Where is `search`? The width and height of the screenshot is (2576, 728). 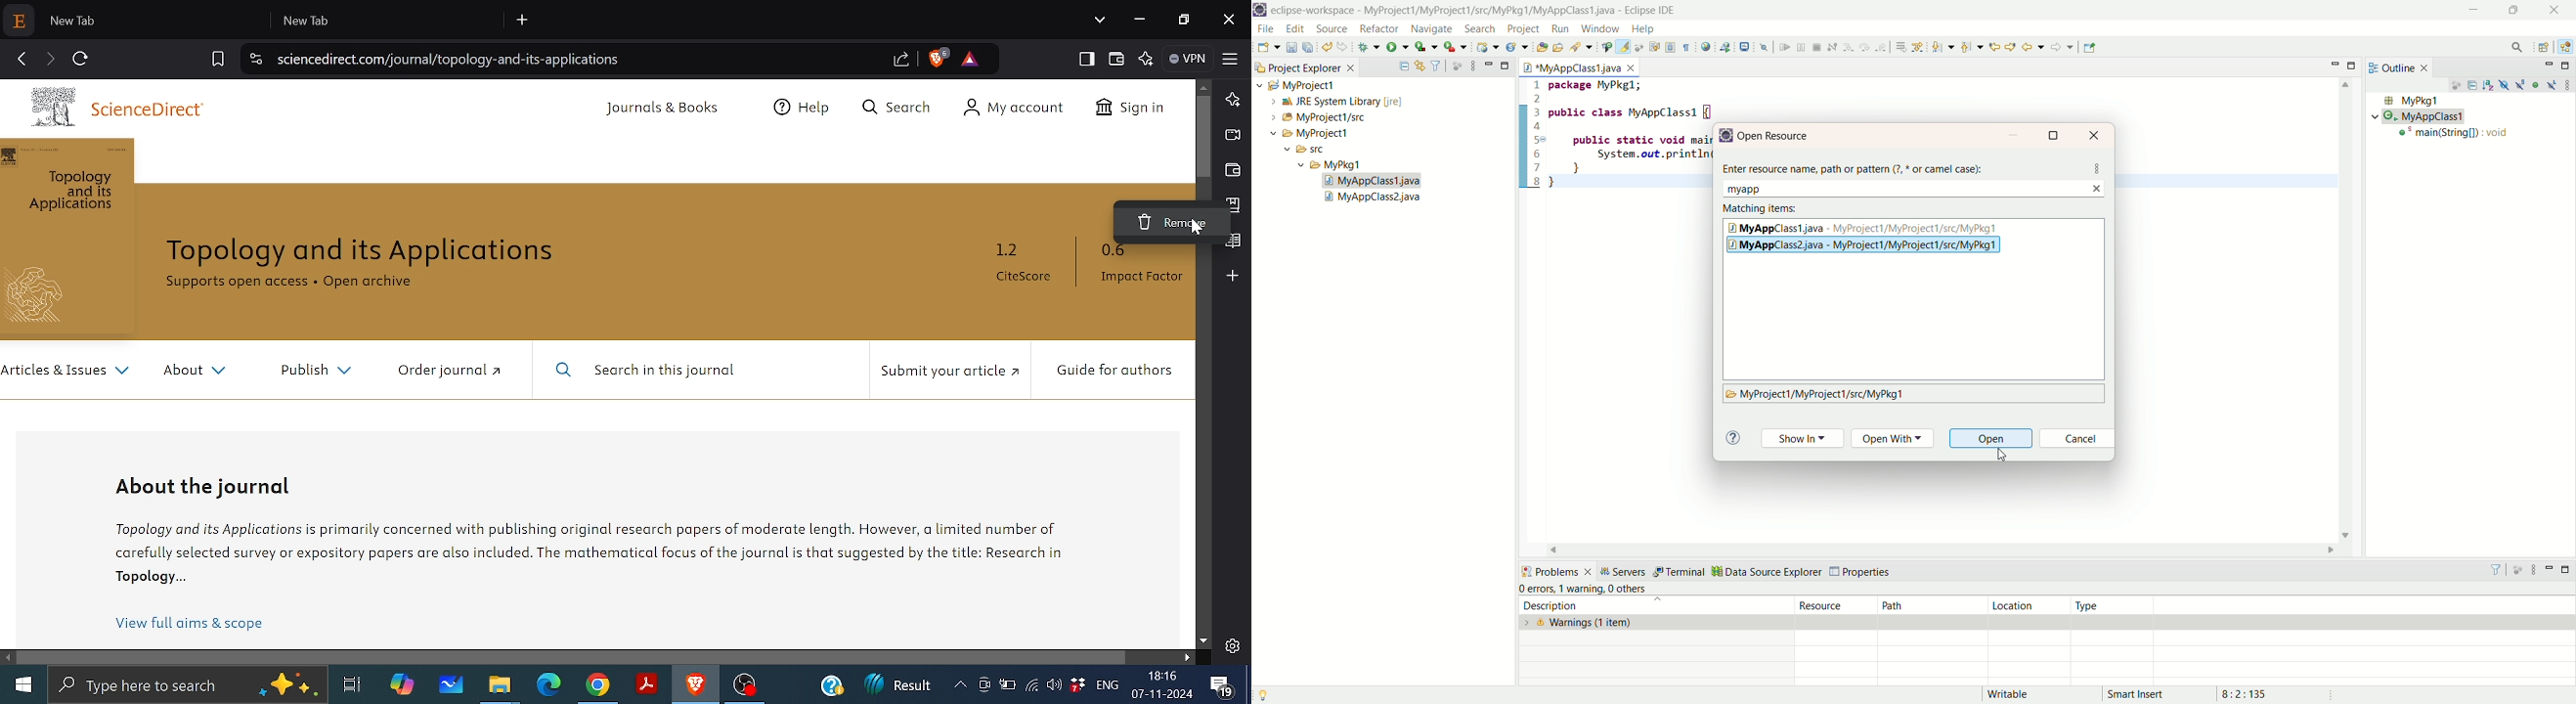
search is located at coordinates (1579, 47).